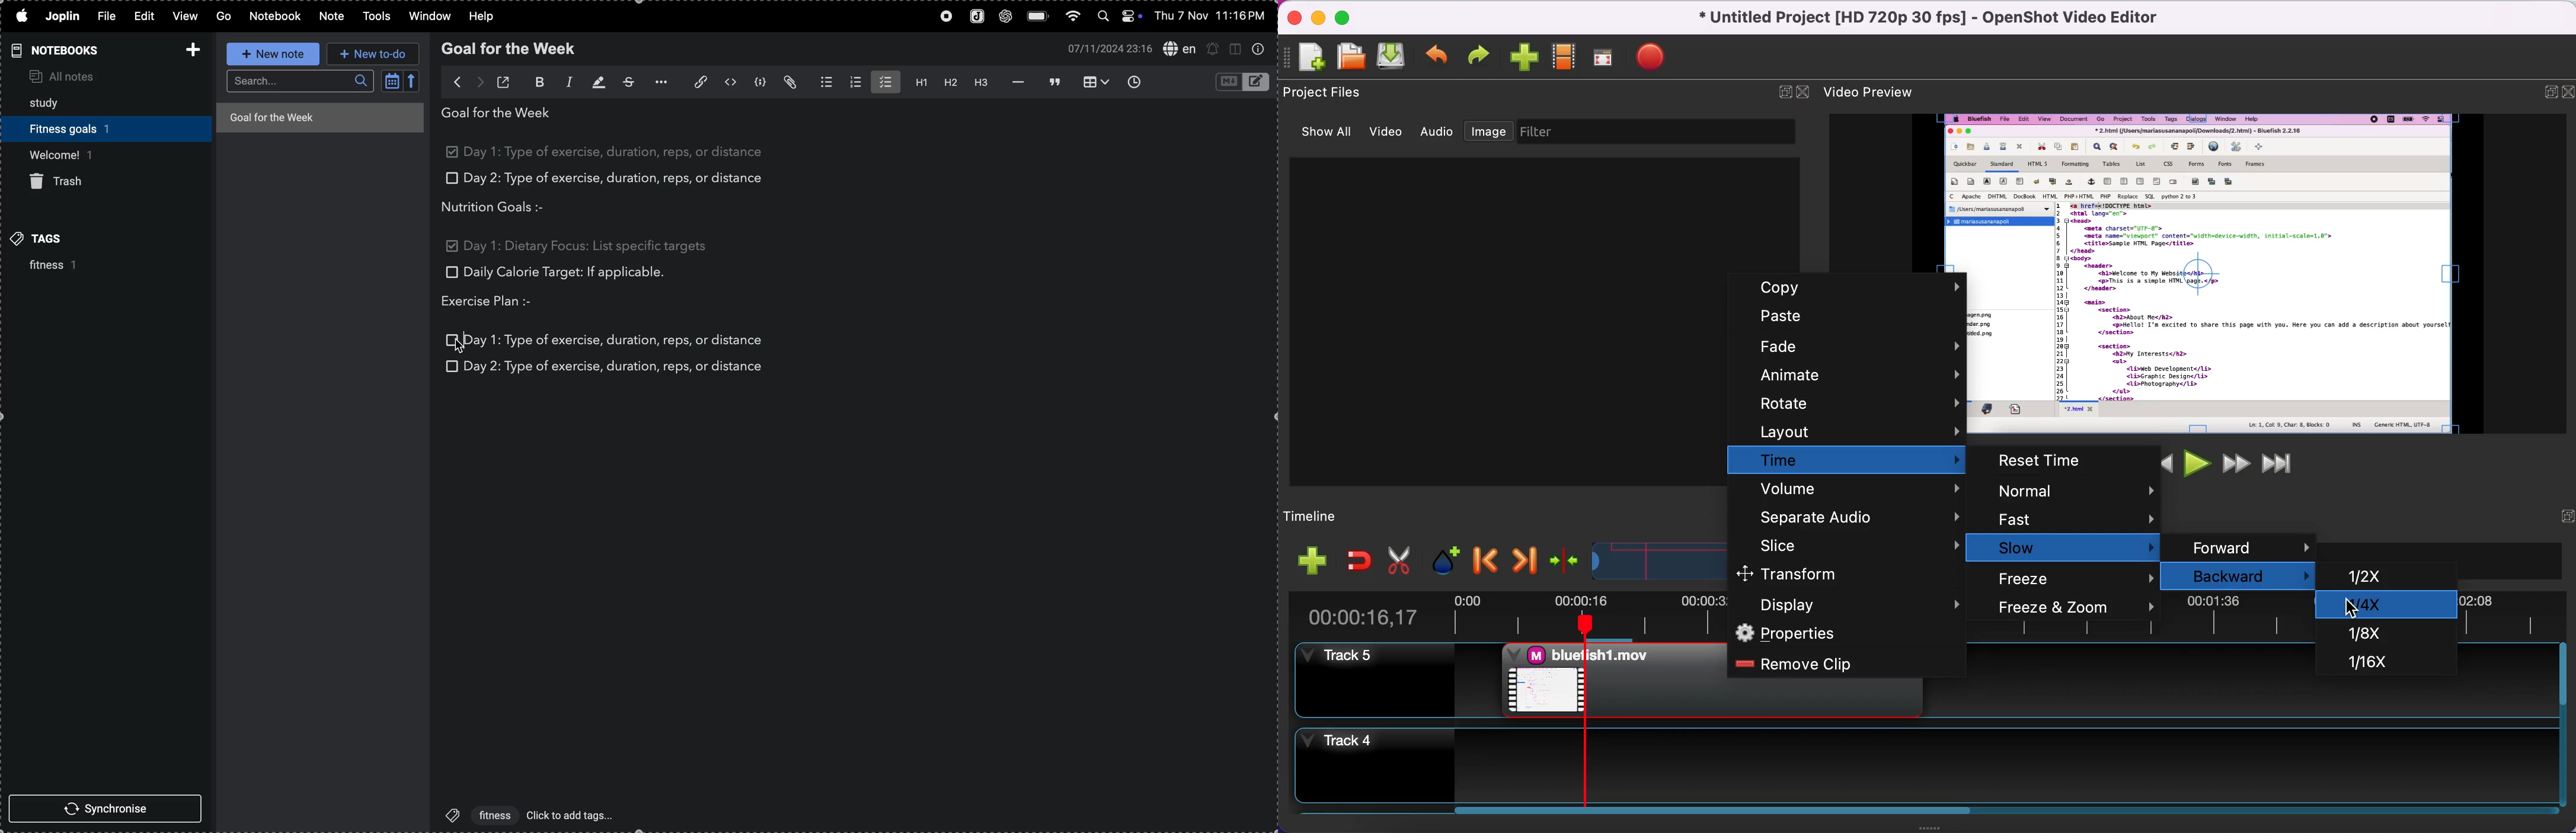 This screenshot has height=840, width=2576. I want to click on tools, so click(375, 17).